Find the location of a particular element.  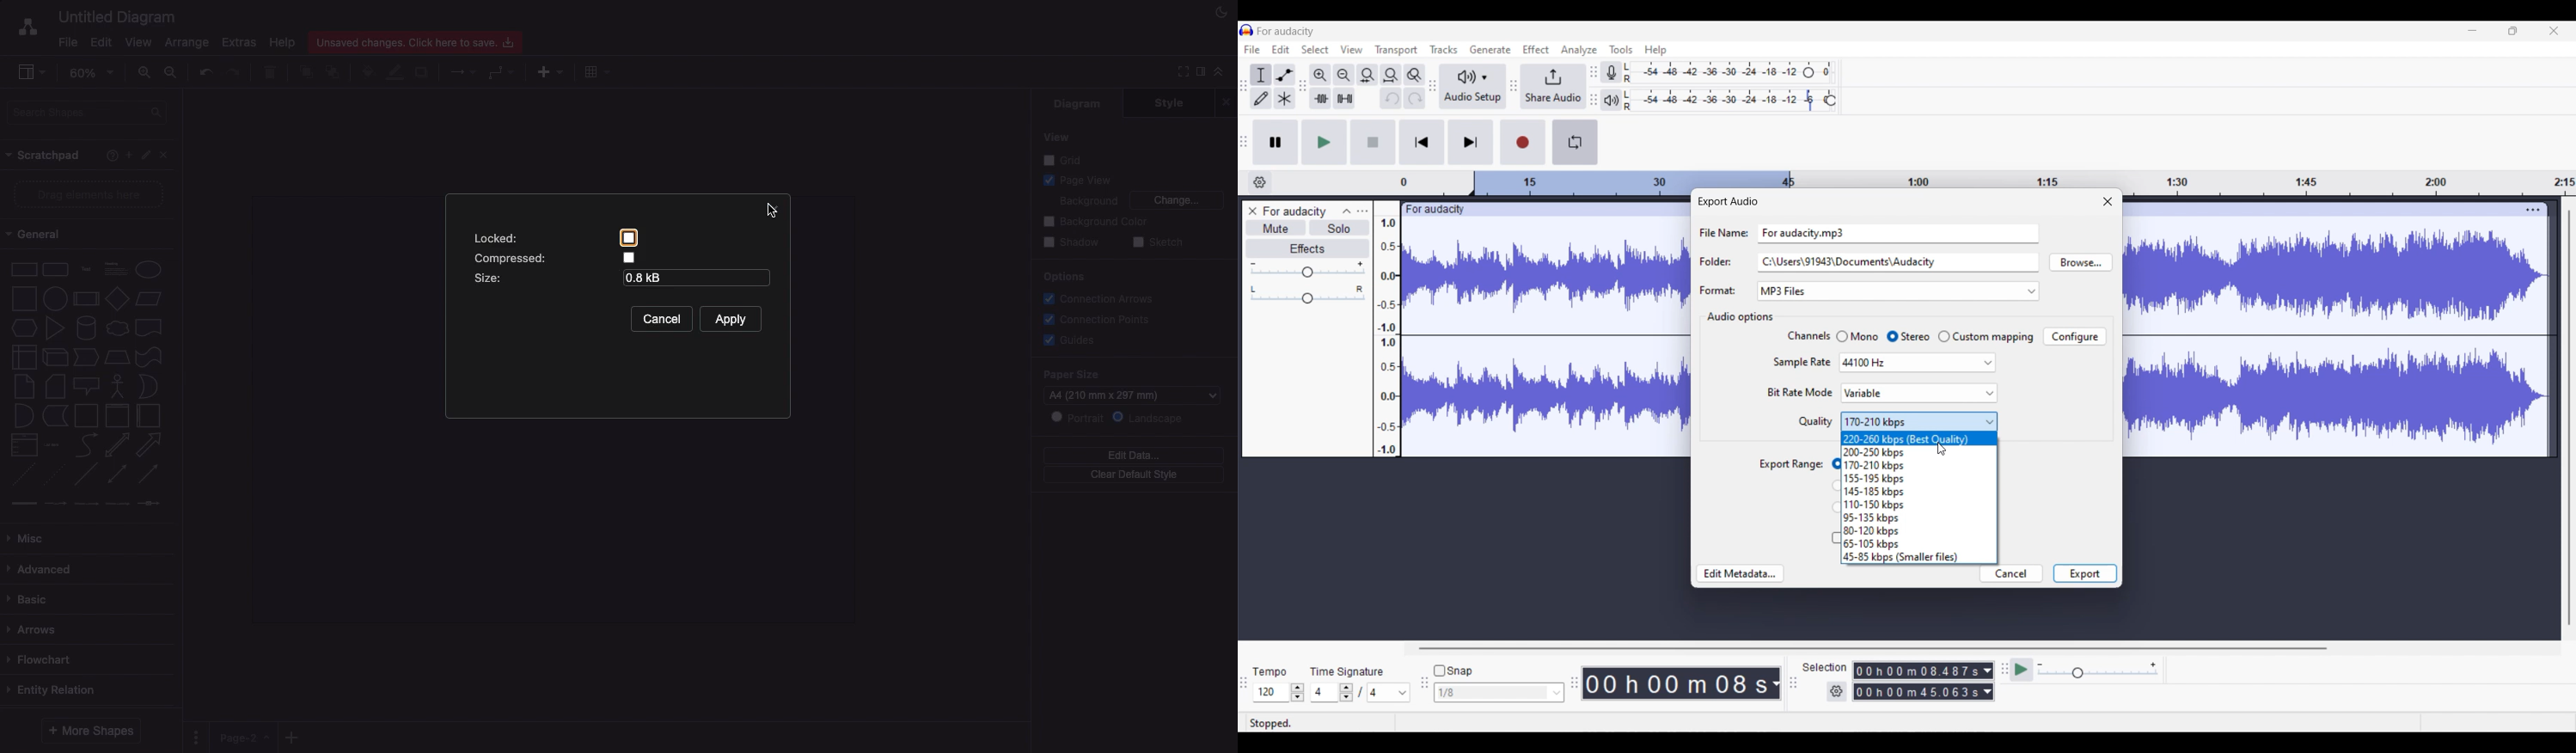

Cancel is located at coordinates (2012, 573).